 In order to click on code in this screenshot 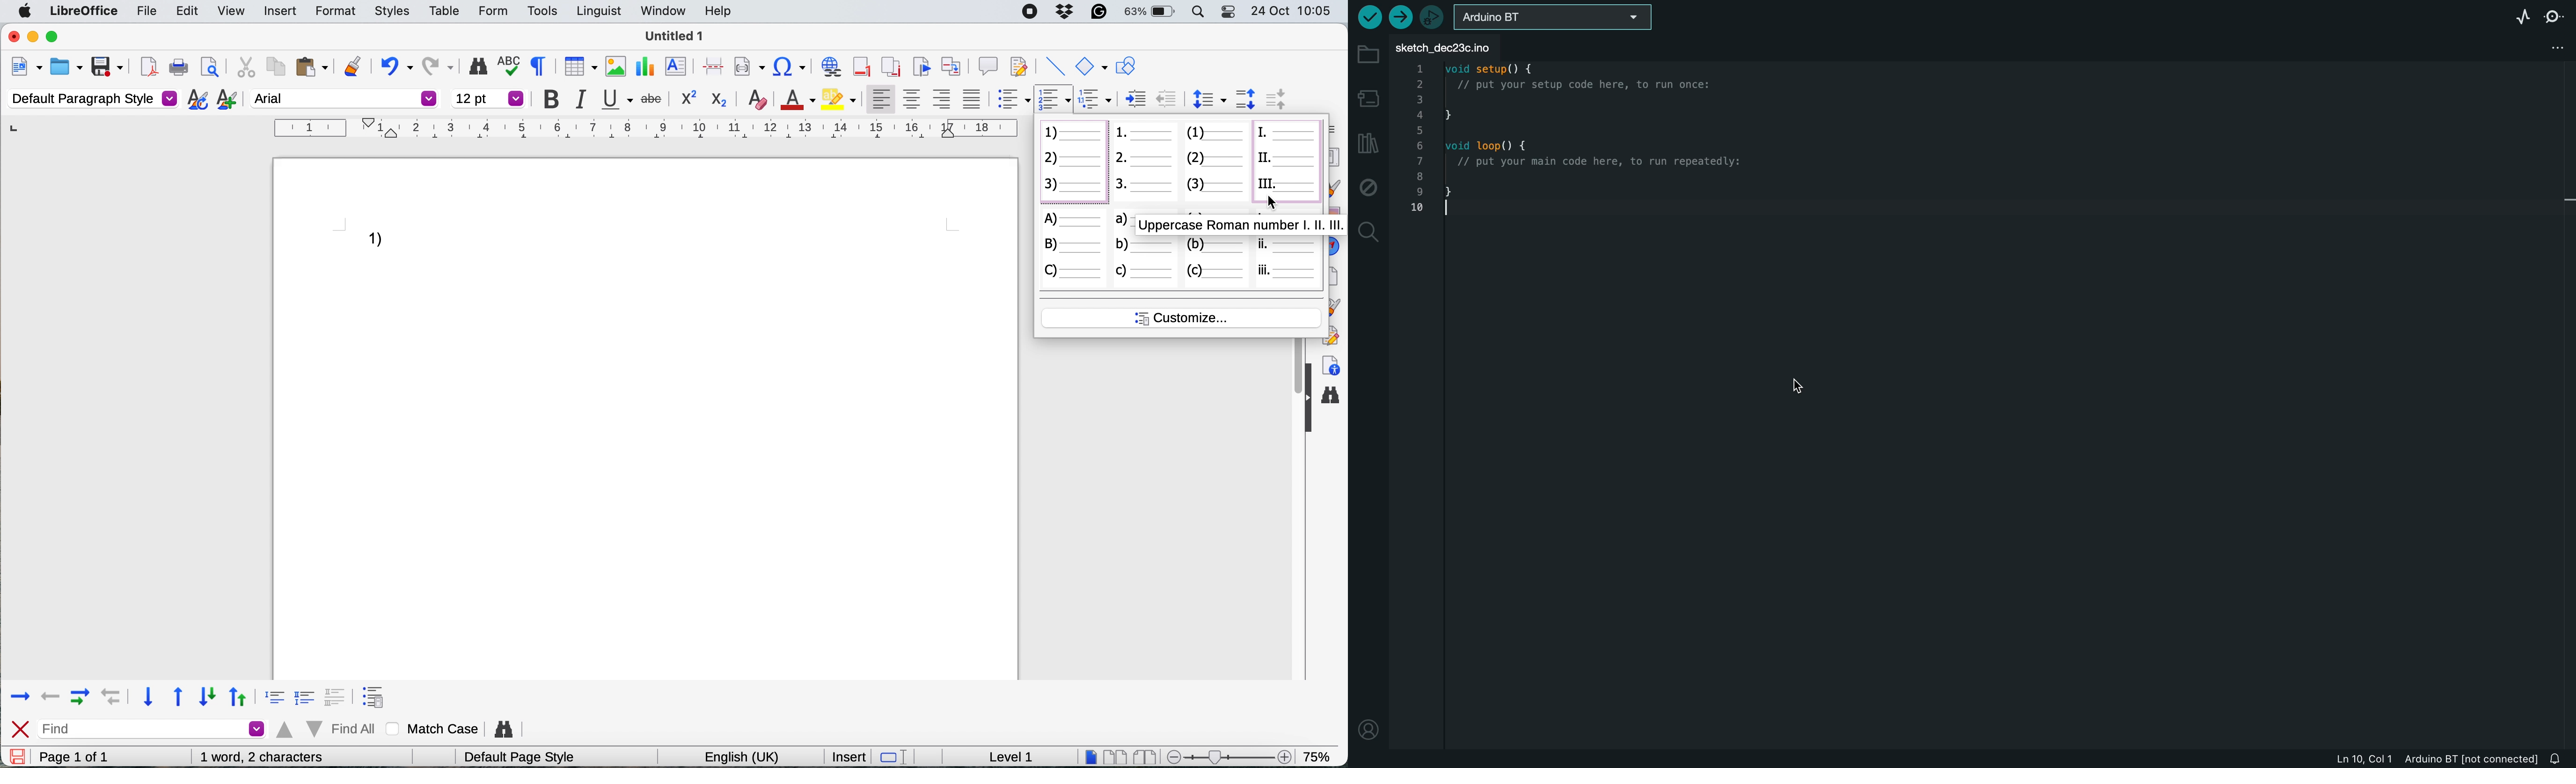, I will do `click(1567, 143)`.